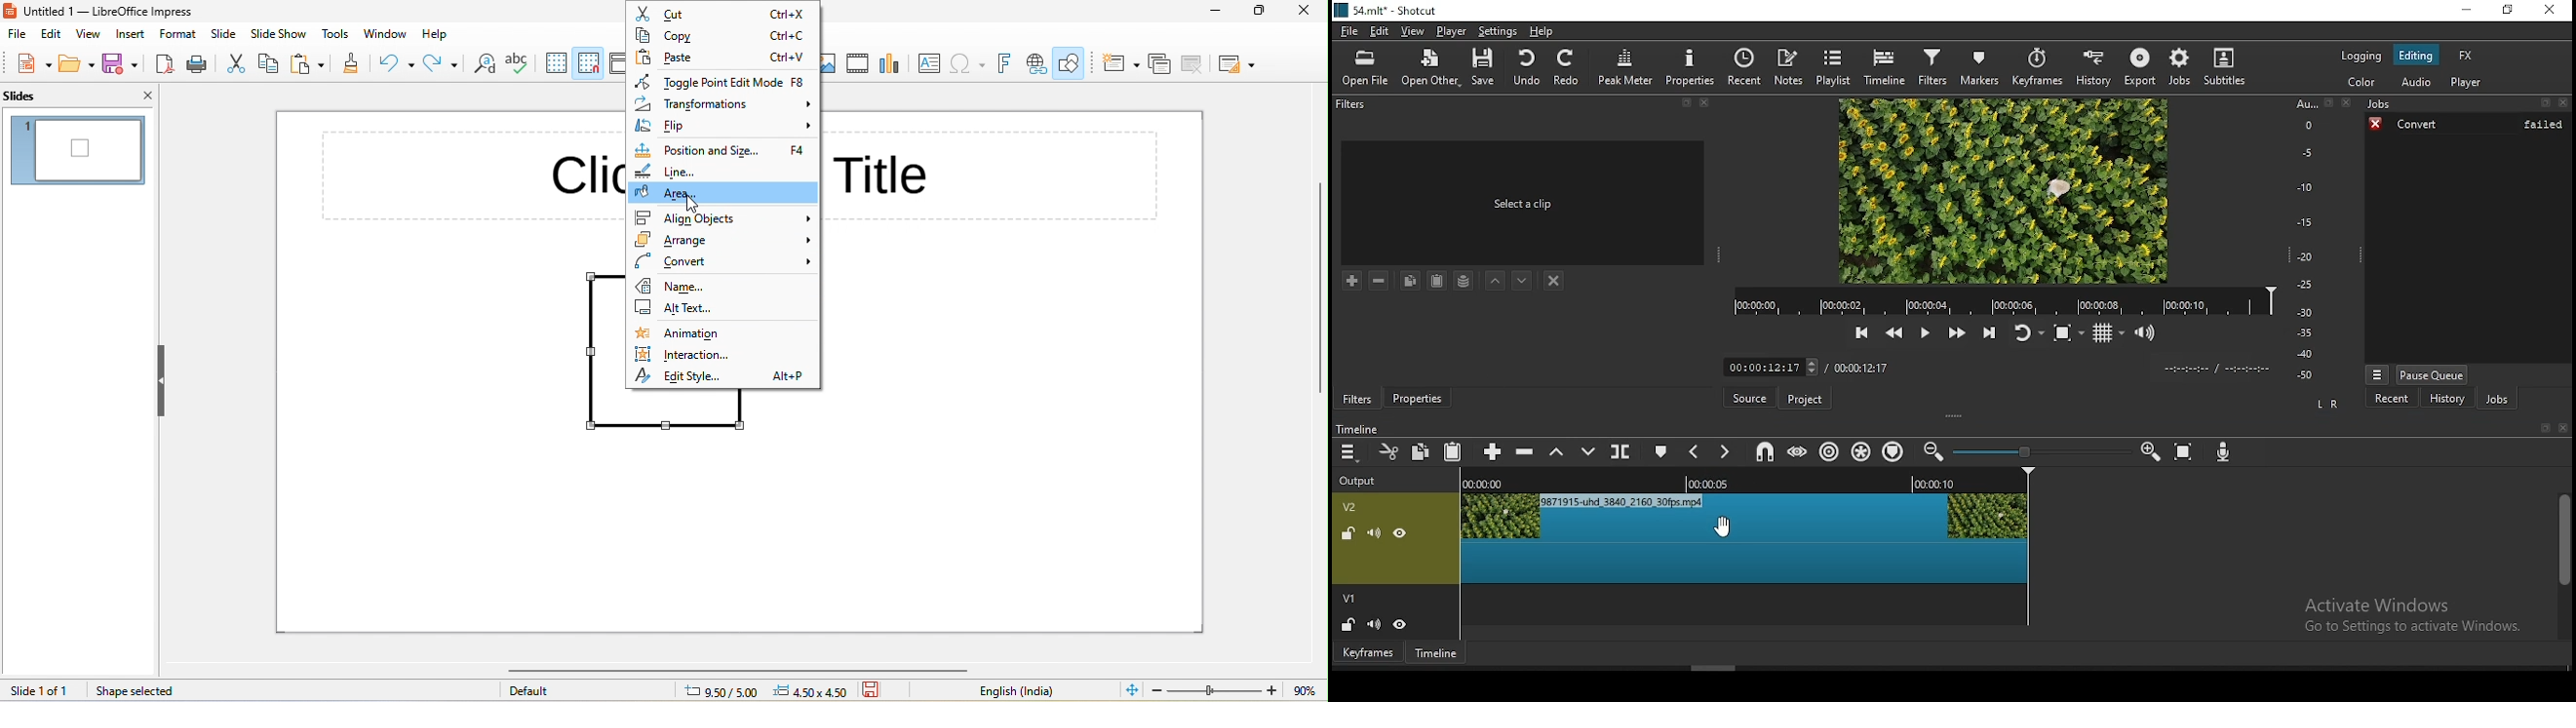 This screenshot has width=2576, height=728. Describe the element at coordinates (349, 62) in the screenshot. I see `clone` at that location.